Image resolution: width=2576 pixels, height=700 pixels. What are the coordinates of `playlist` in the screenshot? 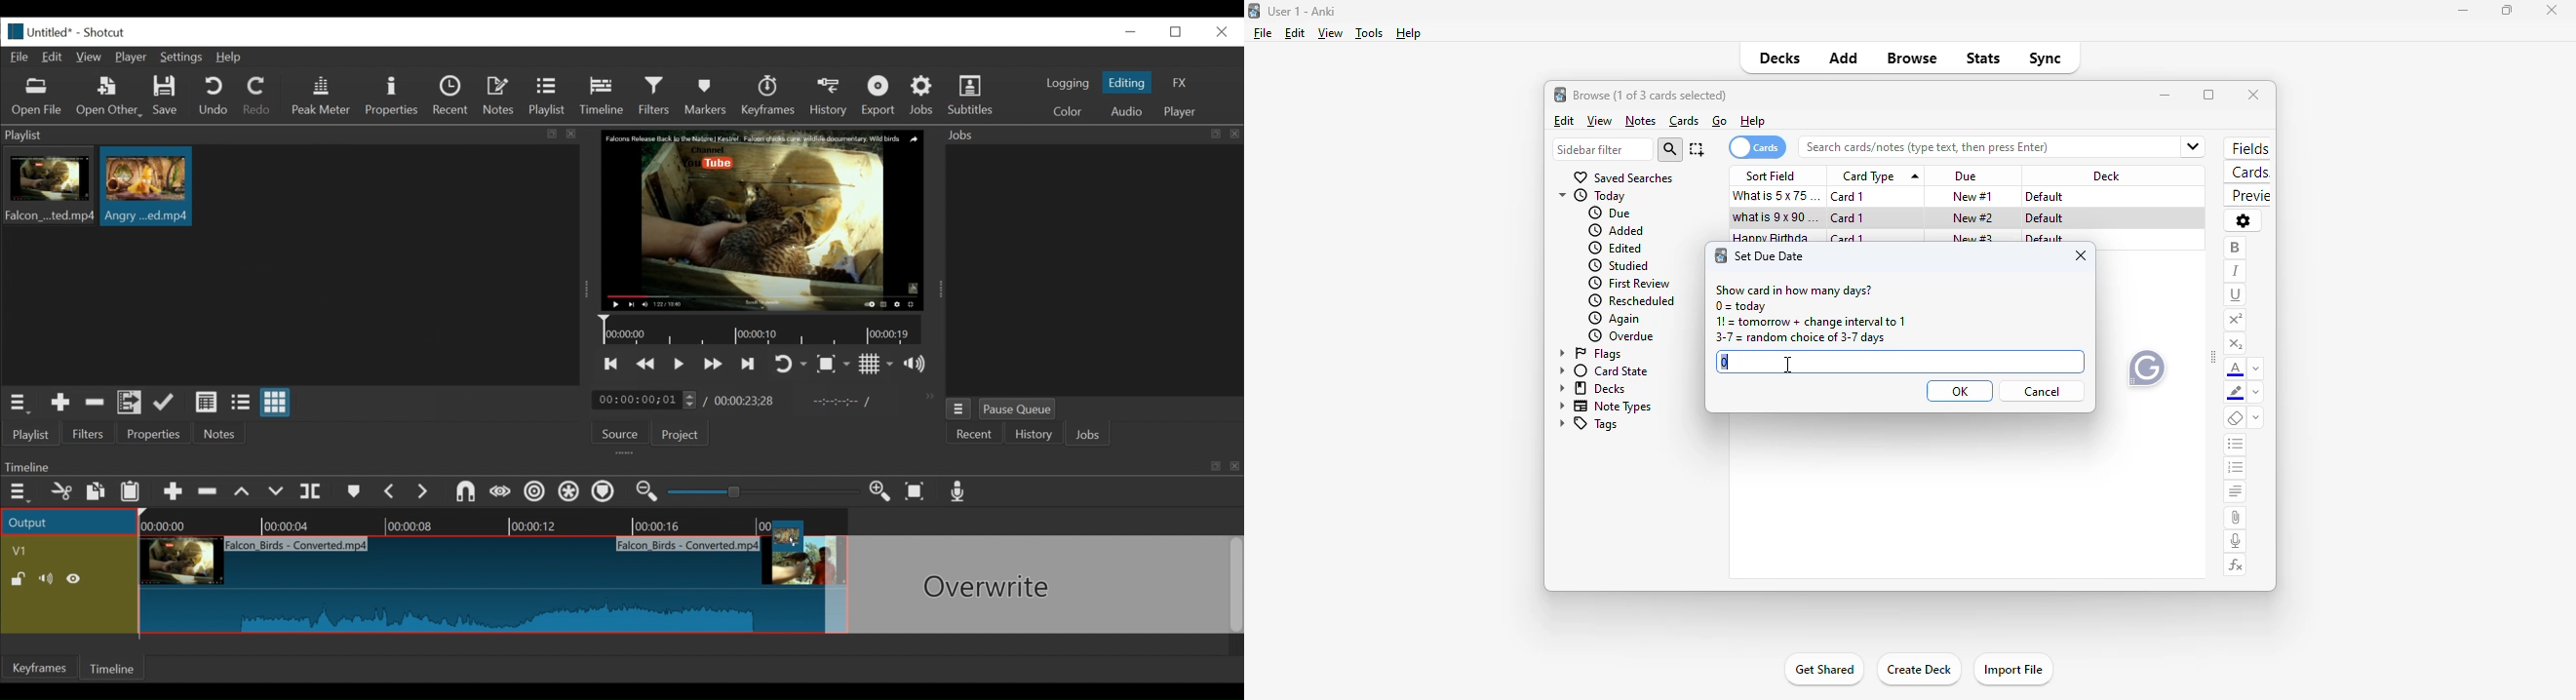 It's located at (30, 434).